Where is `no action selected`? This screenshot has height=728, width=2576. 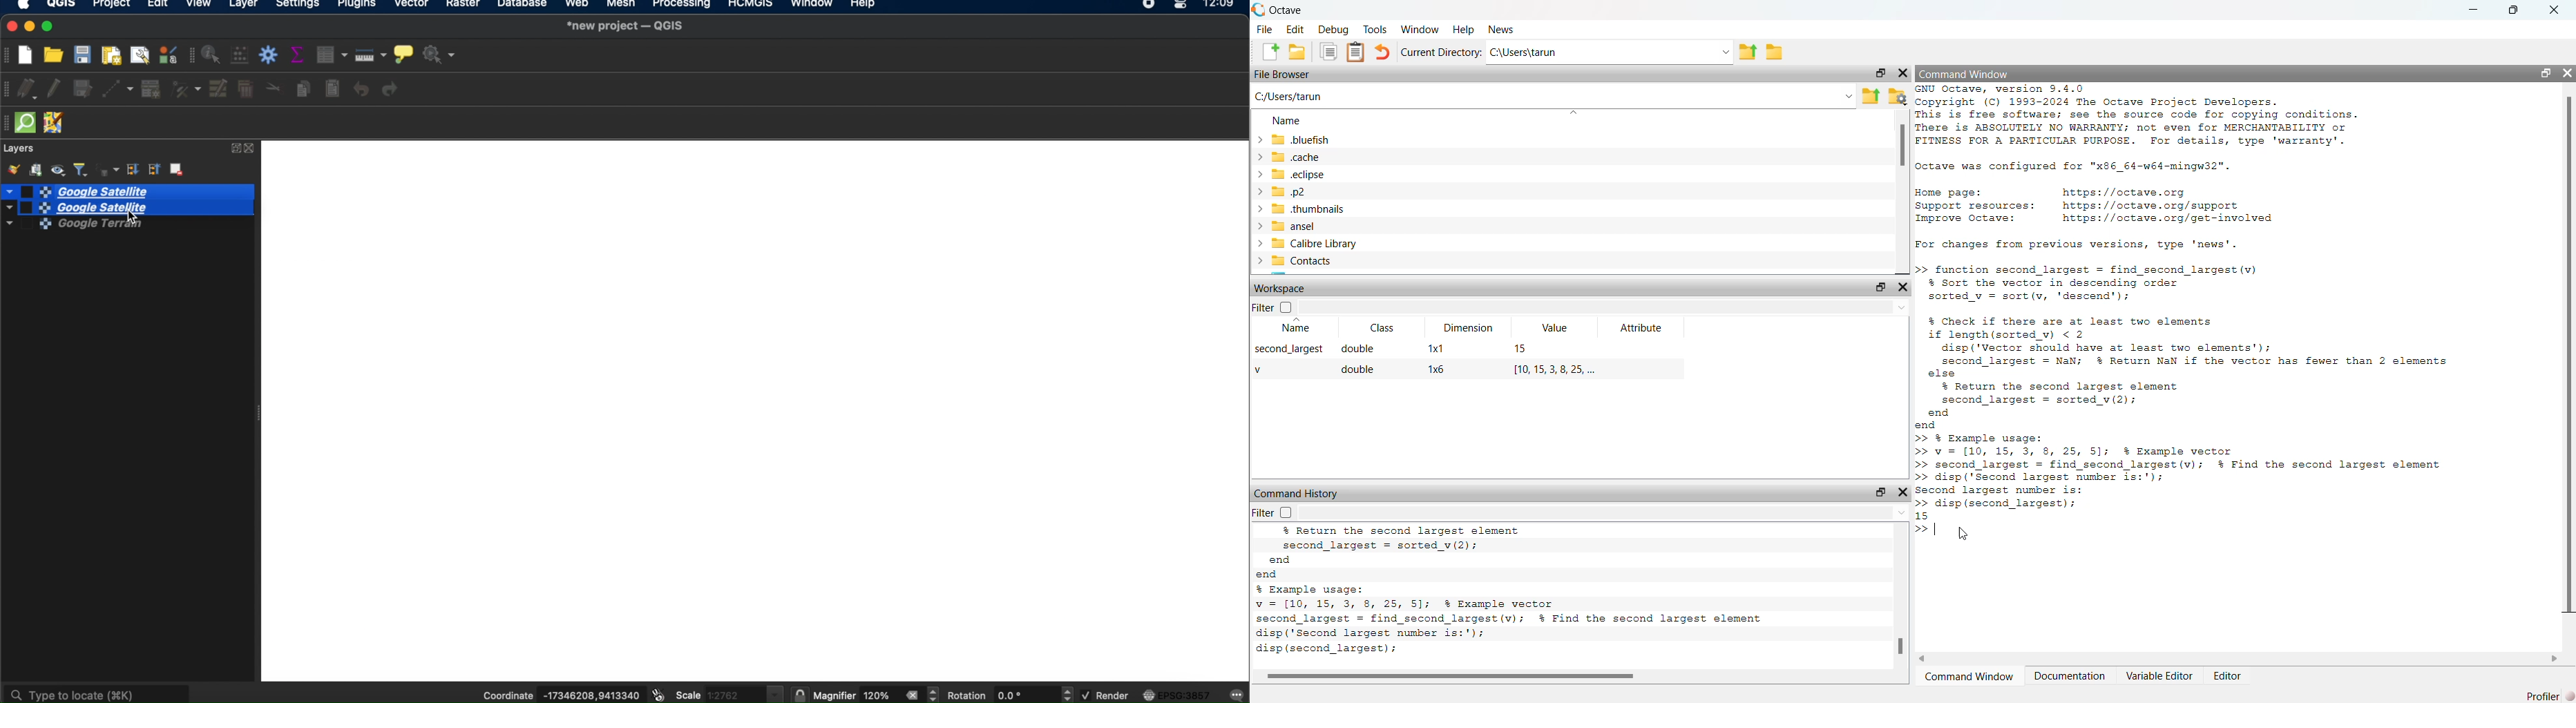 no action selected is located at coordinates (439, 55).